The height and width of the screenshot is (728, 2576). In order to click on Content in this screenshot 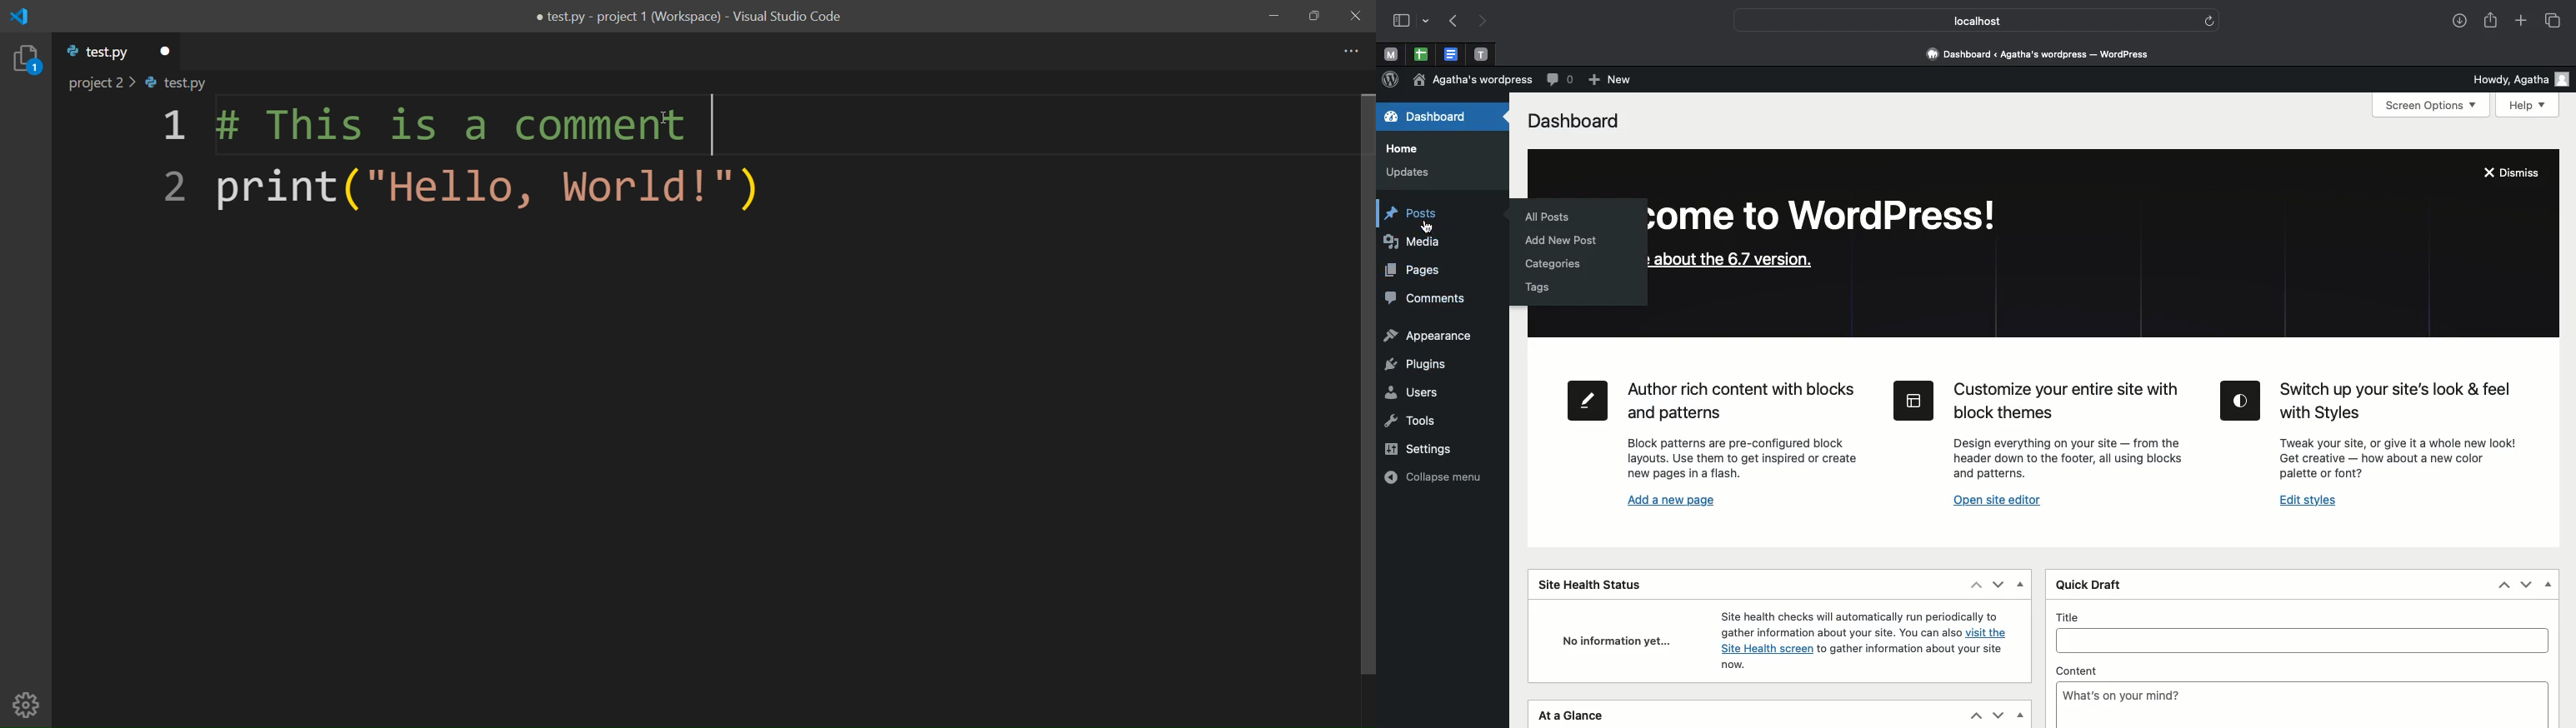, I will do `click(2303, 670)`.